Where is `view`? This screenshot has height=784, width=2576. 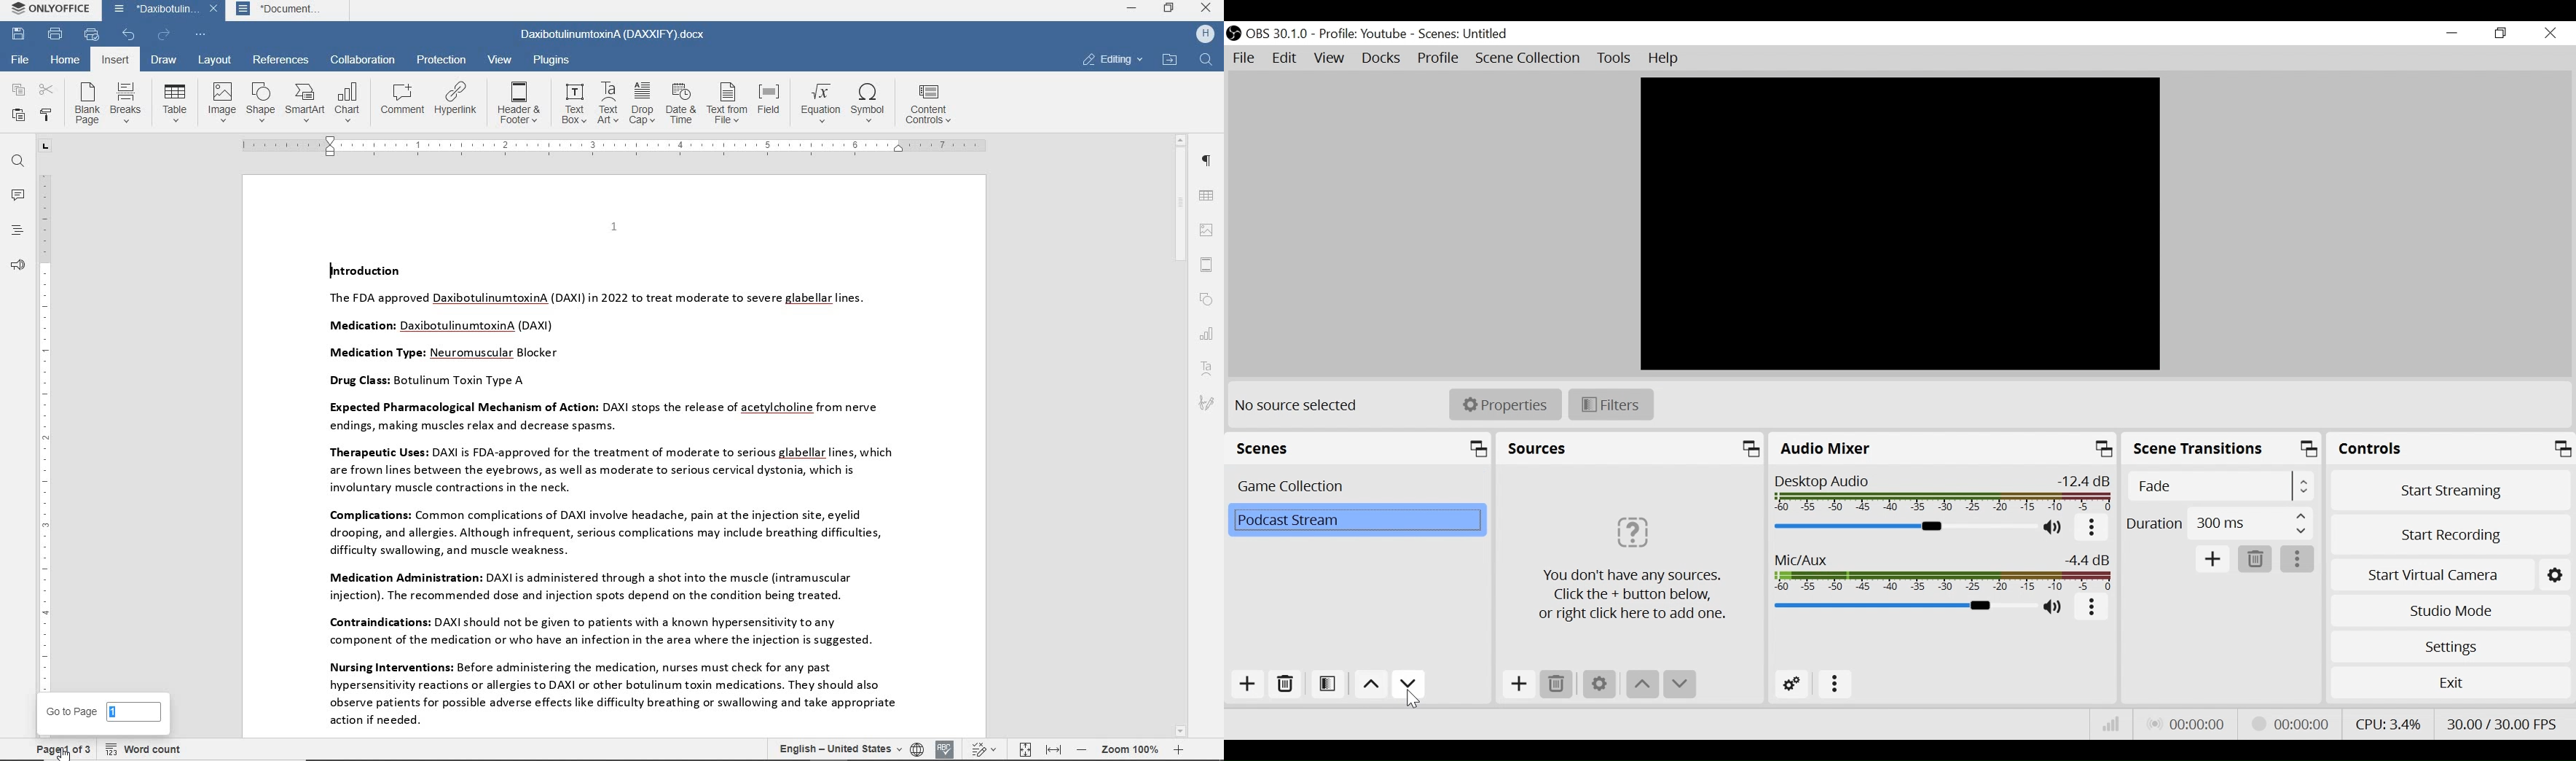
view is located at coordinates (498, 59).